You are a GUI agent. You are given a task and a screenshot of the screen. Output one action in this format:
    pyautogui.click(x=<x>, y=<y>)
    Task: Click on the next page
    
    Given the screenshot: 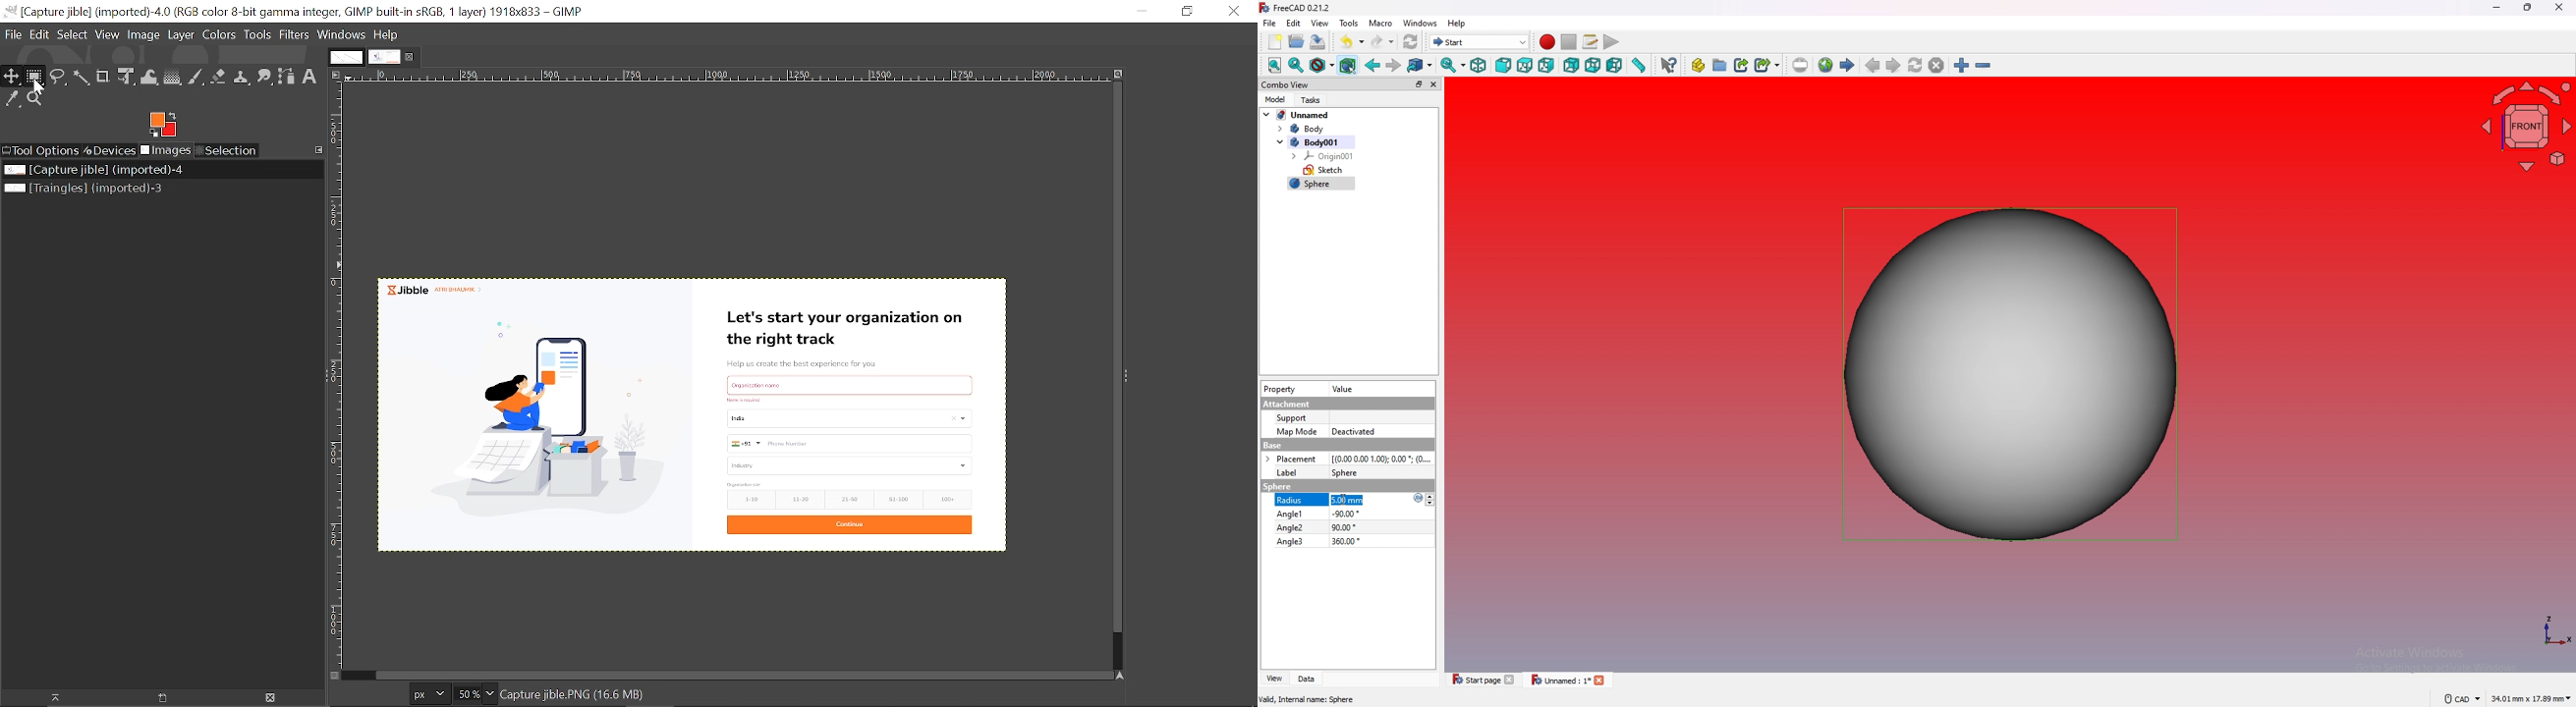 What is the action you would take?
    pyautogui.click(x=1893, y=65)
    